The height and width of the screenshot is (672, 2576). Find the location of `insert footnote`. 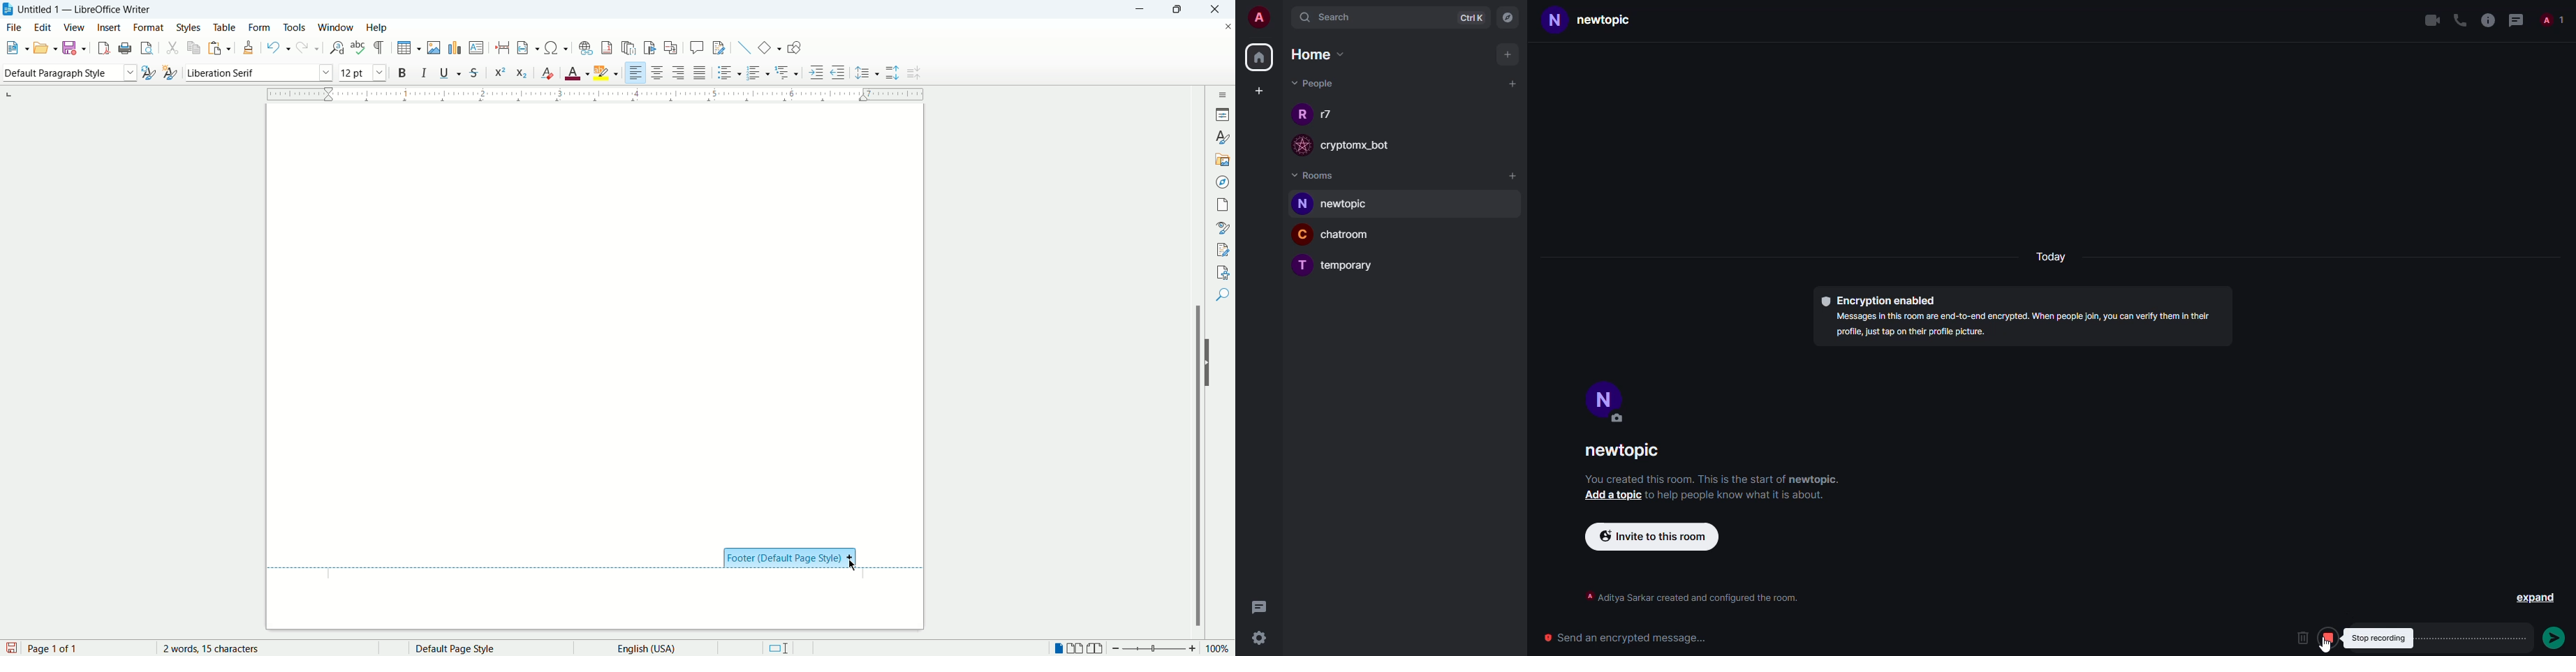

insert footnote is located at coordinates (607, 48).